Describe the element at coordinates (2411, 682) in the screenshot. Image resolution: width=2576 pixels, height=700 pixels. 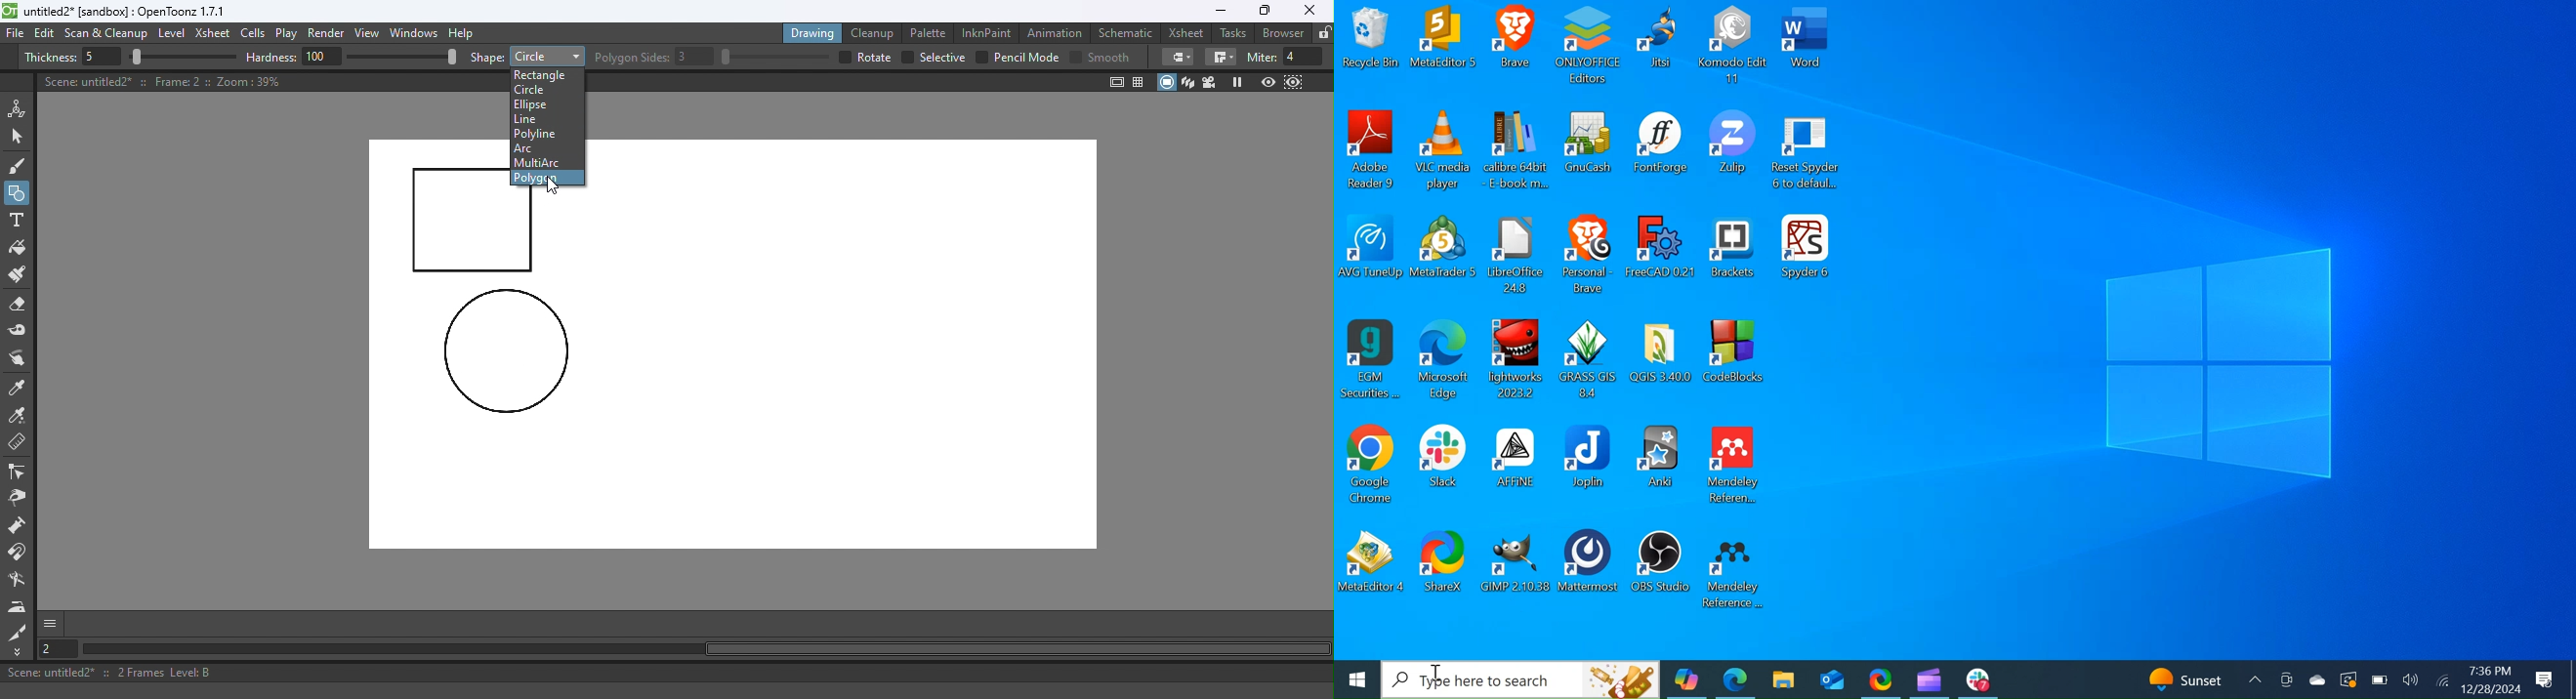
I see `Speaker` at that location.